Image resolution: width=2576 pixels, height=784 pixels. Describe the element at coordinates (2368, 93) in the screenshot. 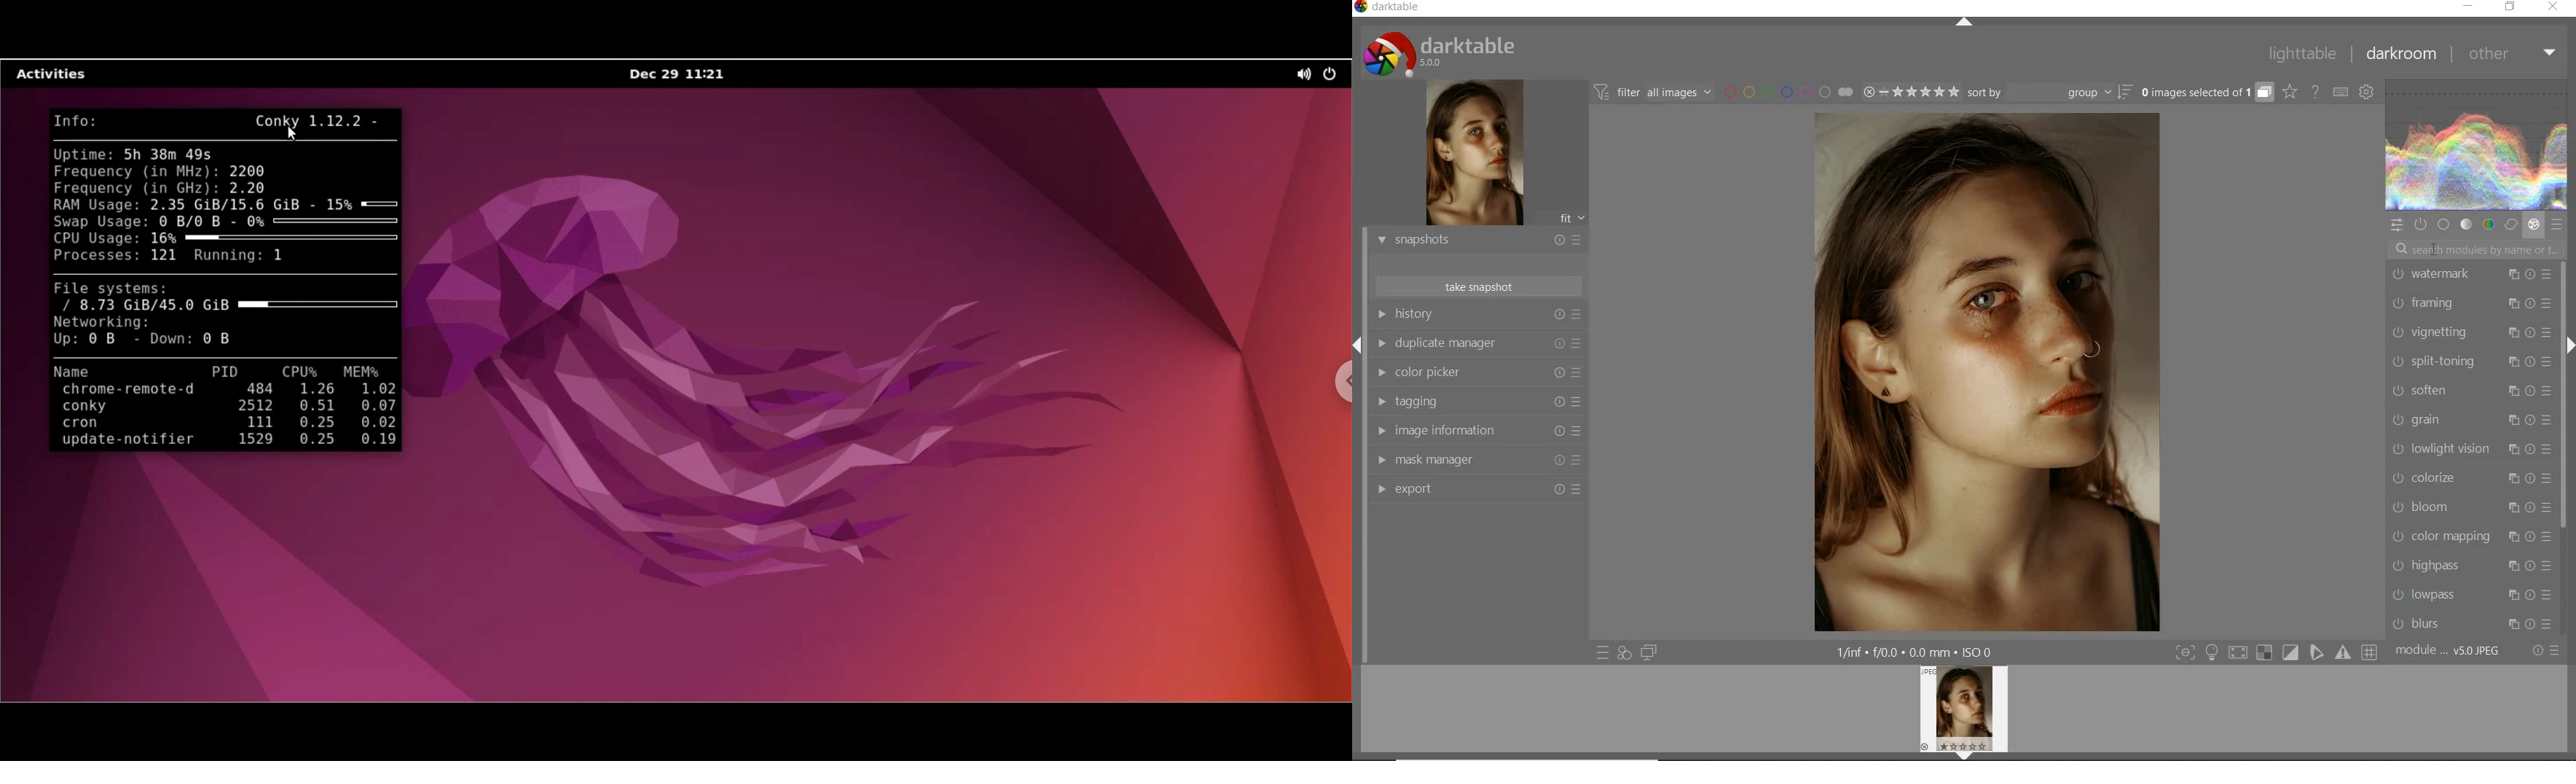

I see `show global preferences` at that location.